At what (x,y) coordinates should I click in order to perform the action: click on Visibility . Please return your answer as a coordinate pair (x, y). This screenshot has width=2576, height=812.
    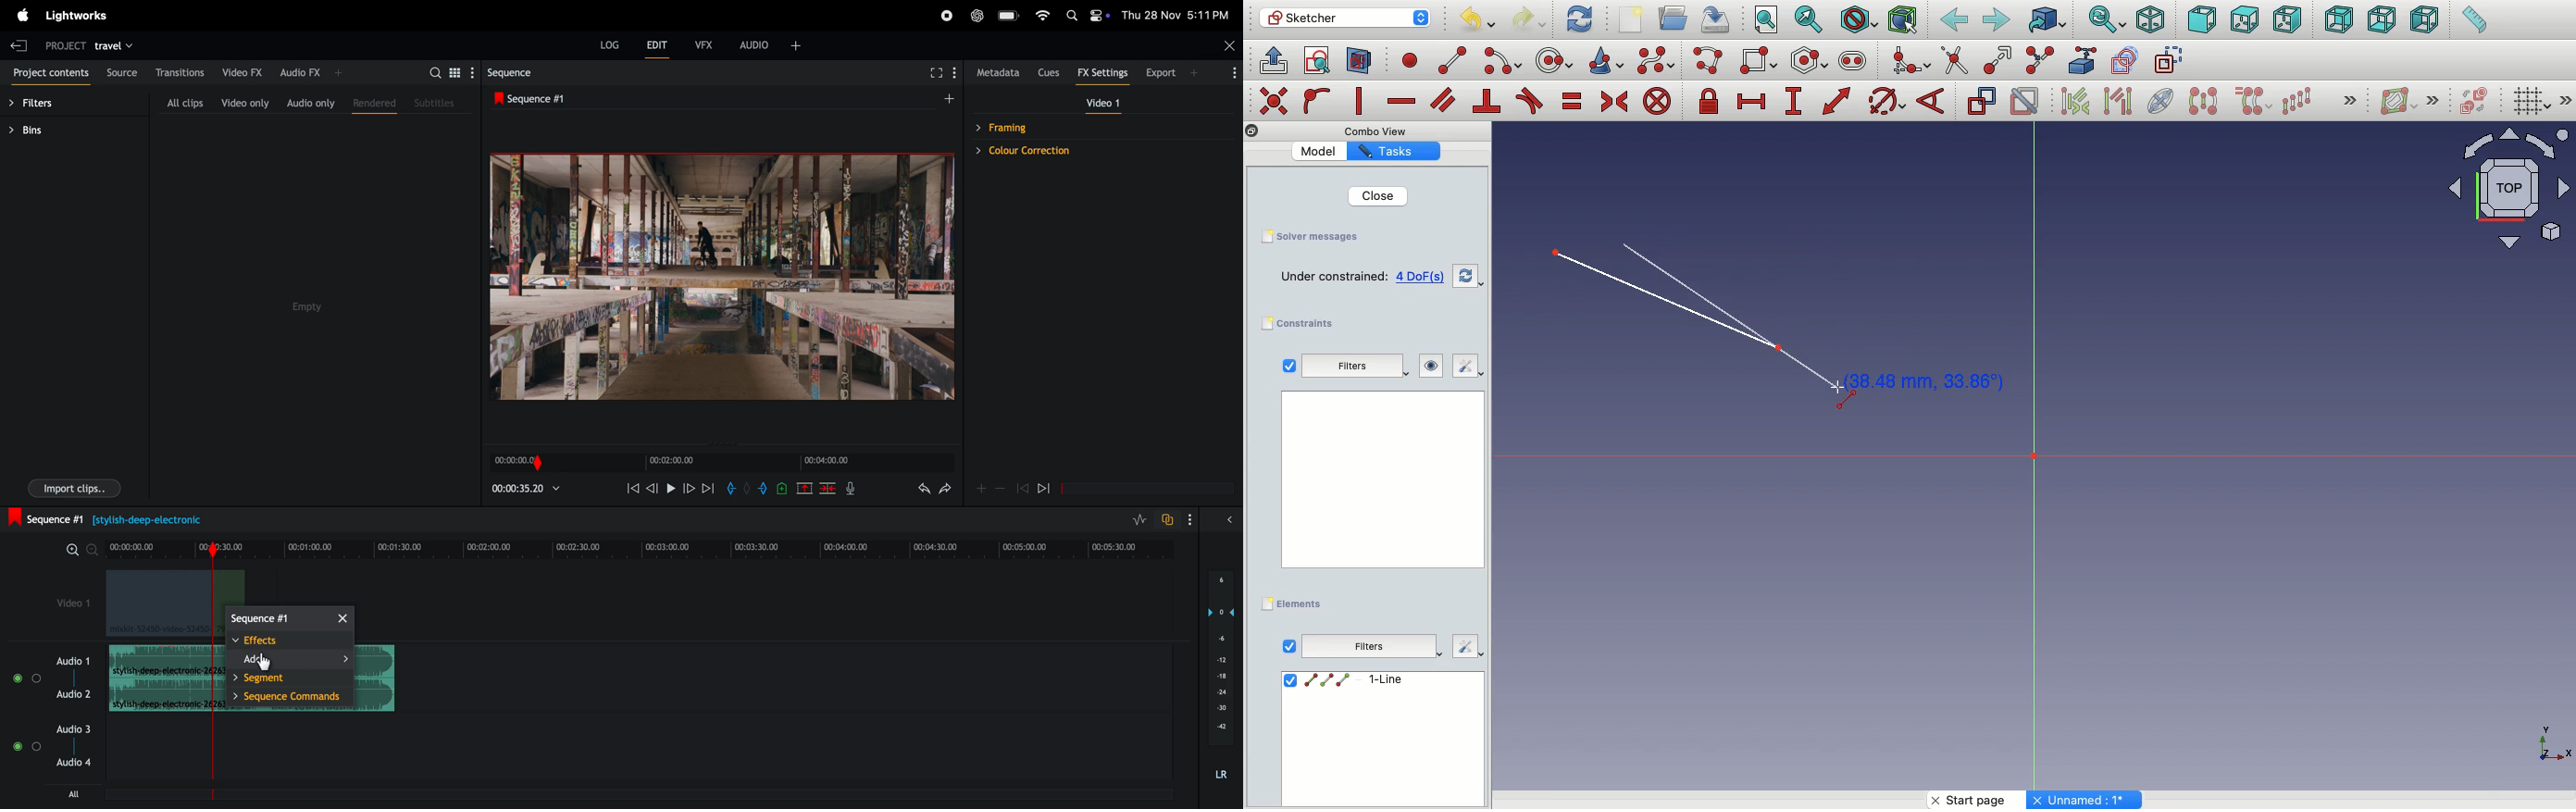
    Looking at the image, I should click on (1422, 366).